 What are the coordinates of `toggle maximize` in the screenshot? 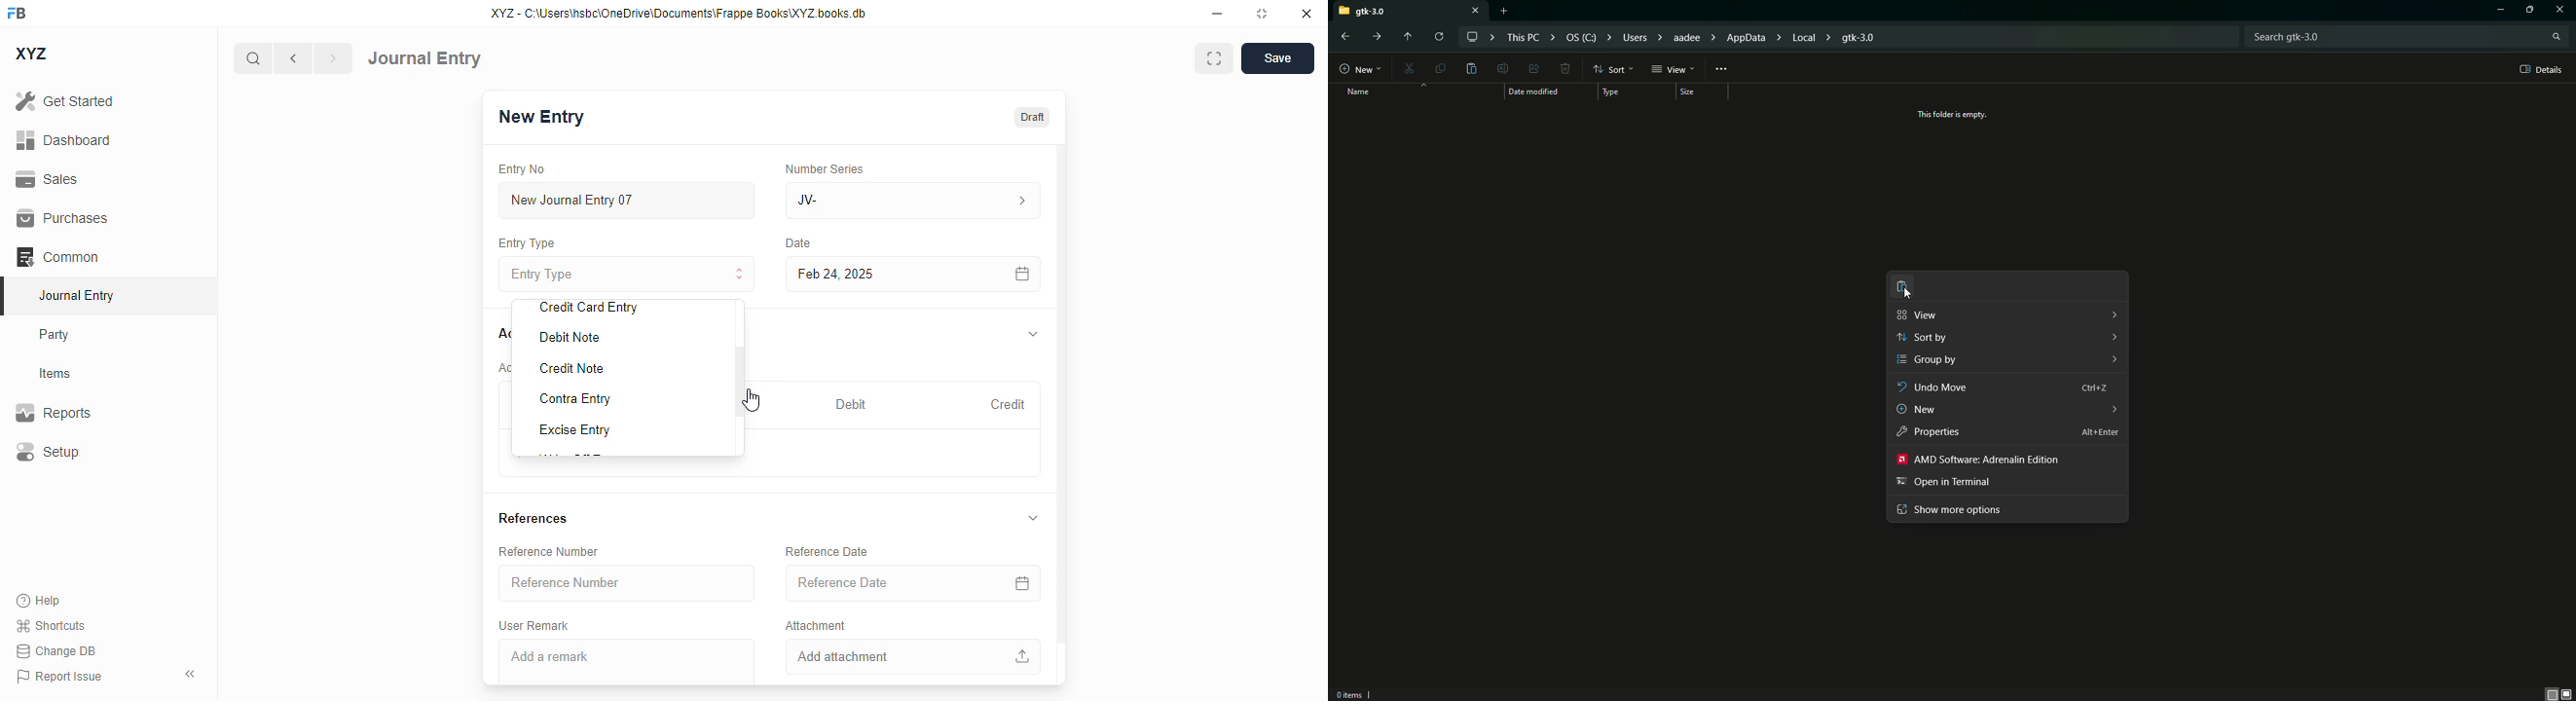 It's located at (1262, 14).